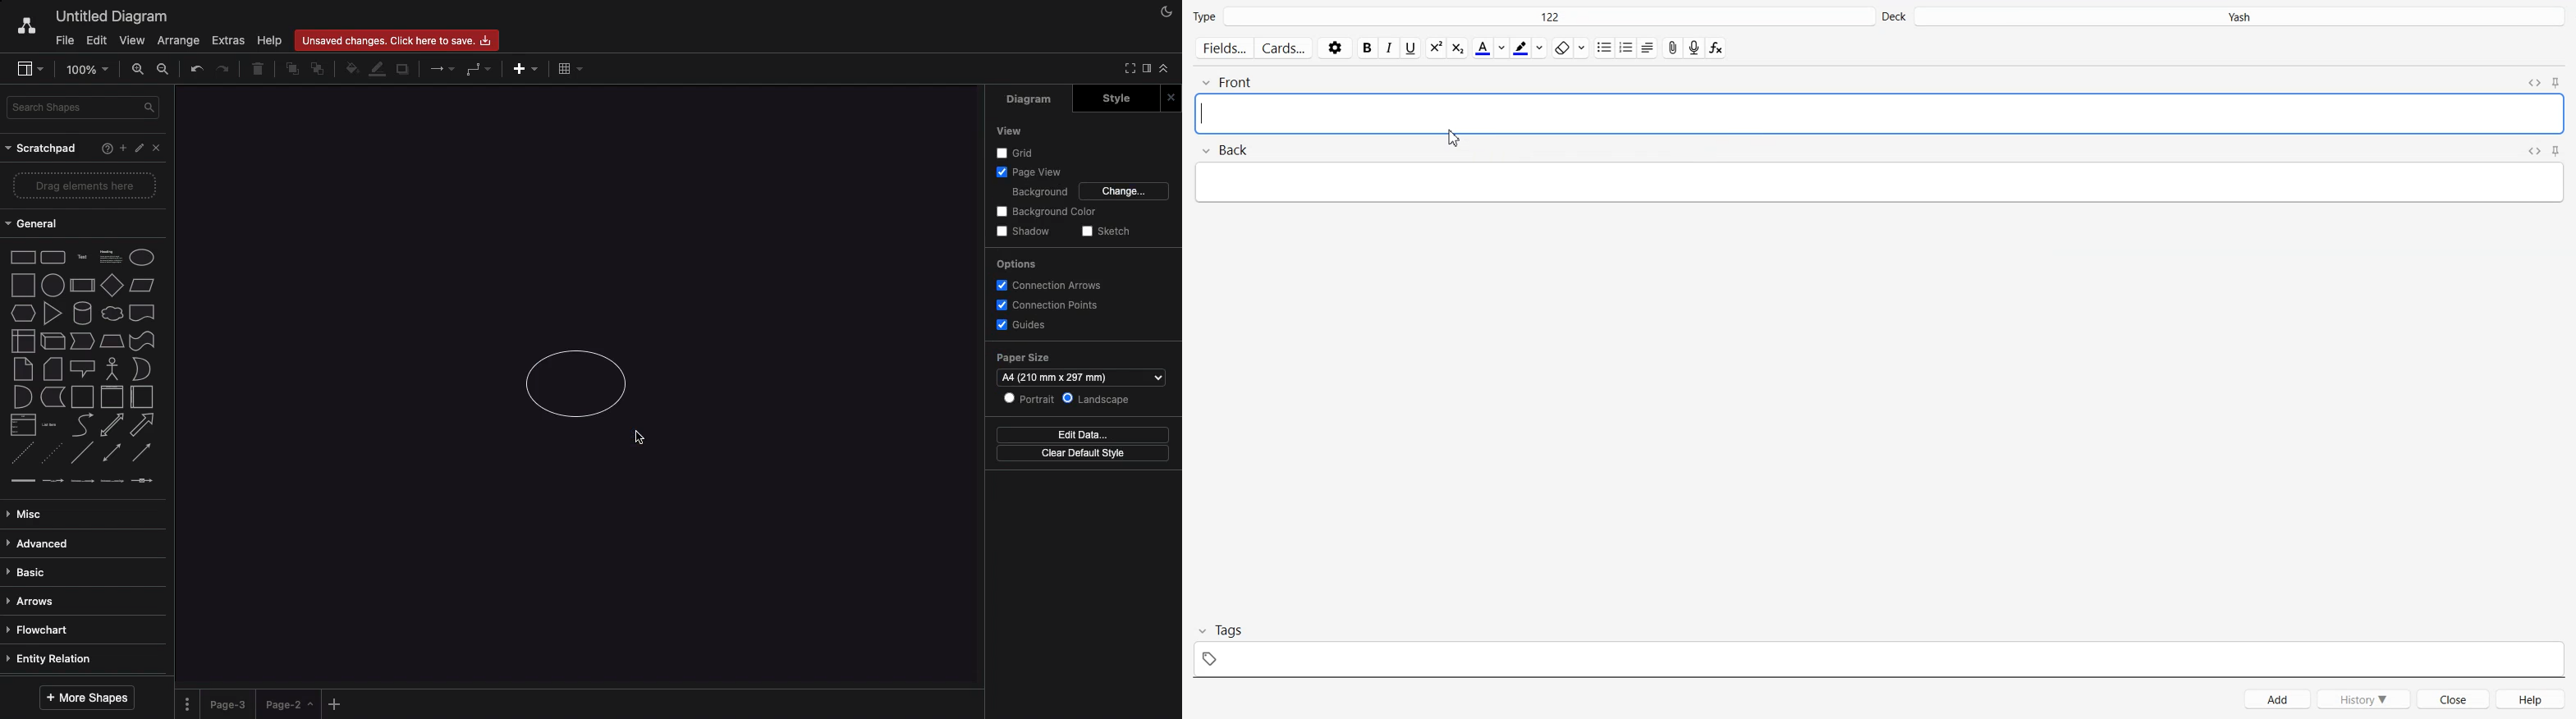 The height and width of the screenshot is (728, 2576). What do you see at coordinates (142, 453) in the screenshot?
I see `directional connector` at bounding box center [142, 453].